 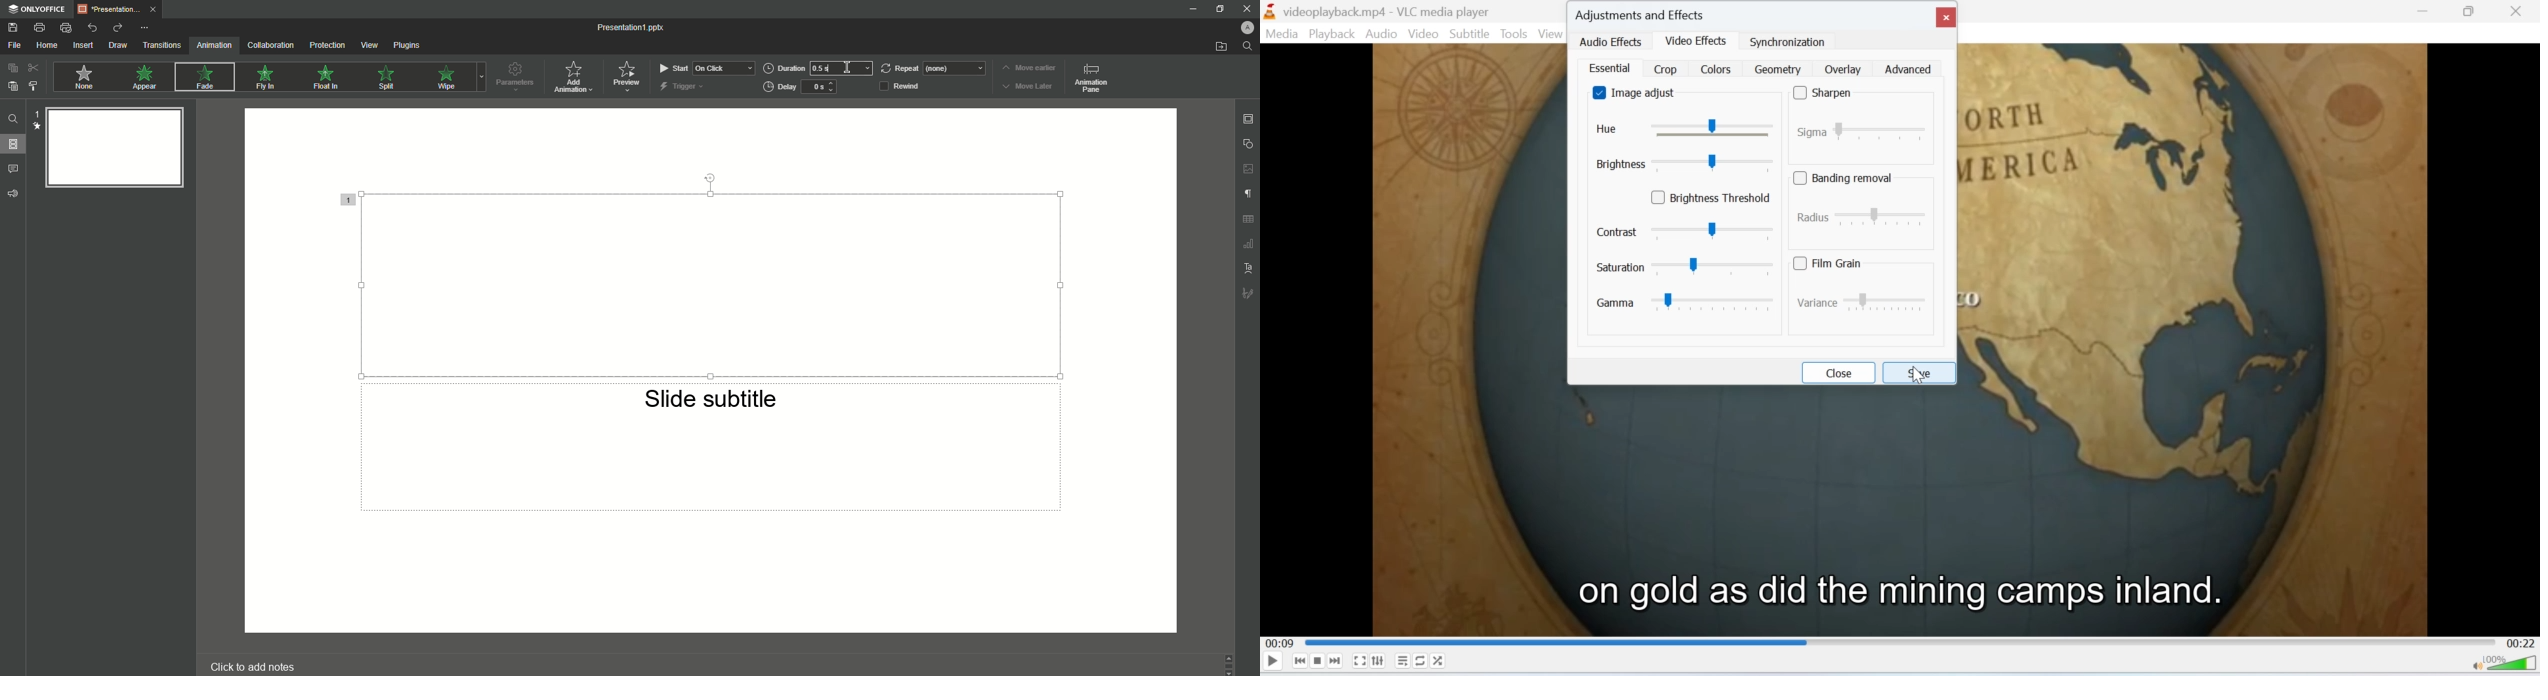 I want to click on Slide subtitle, so click(x=713, y=404).